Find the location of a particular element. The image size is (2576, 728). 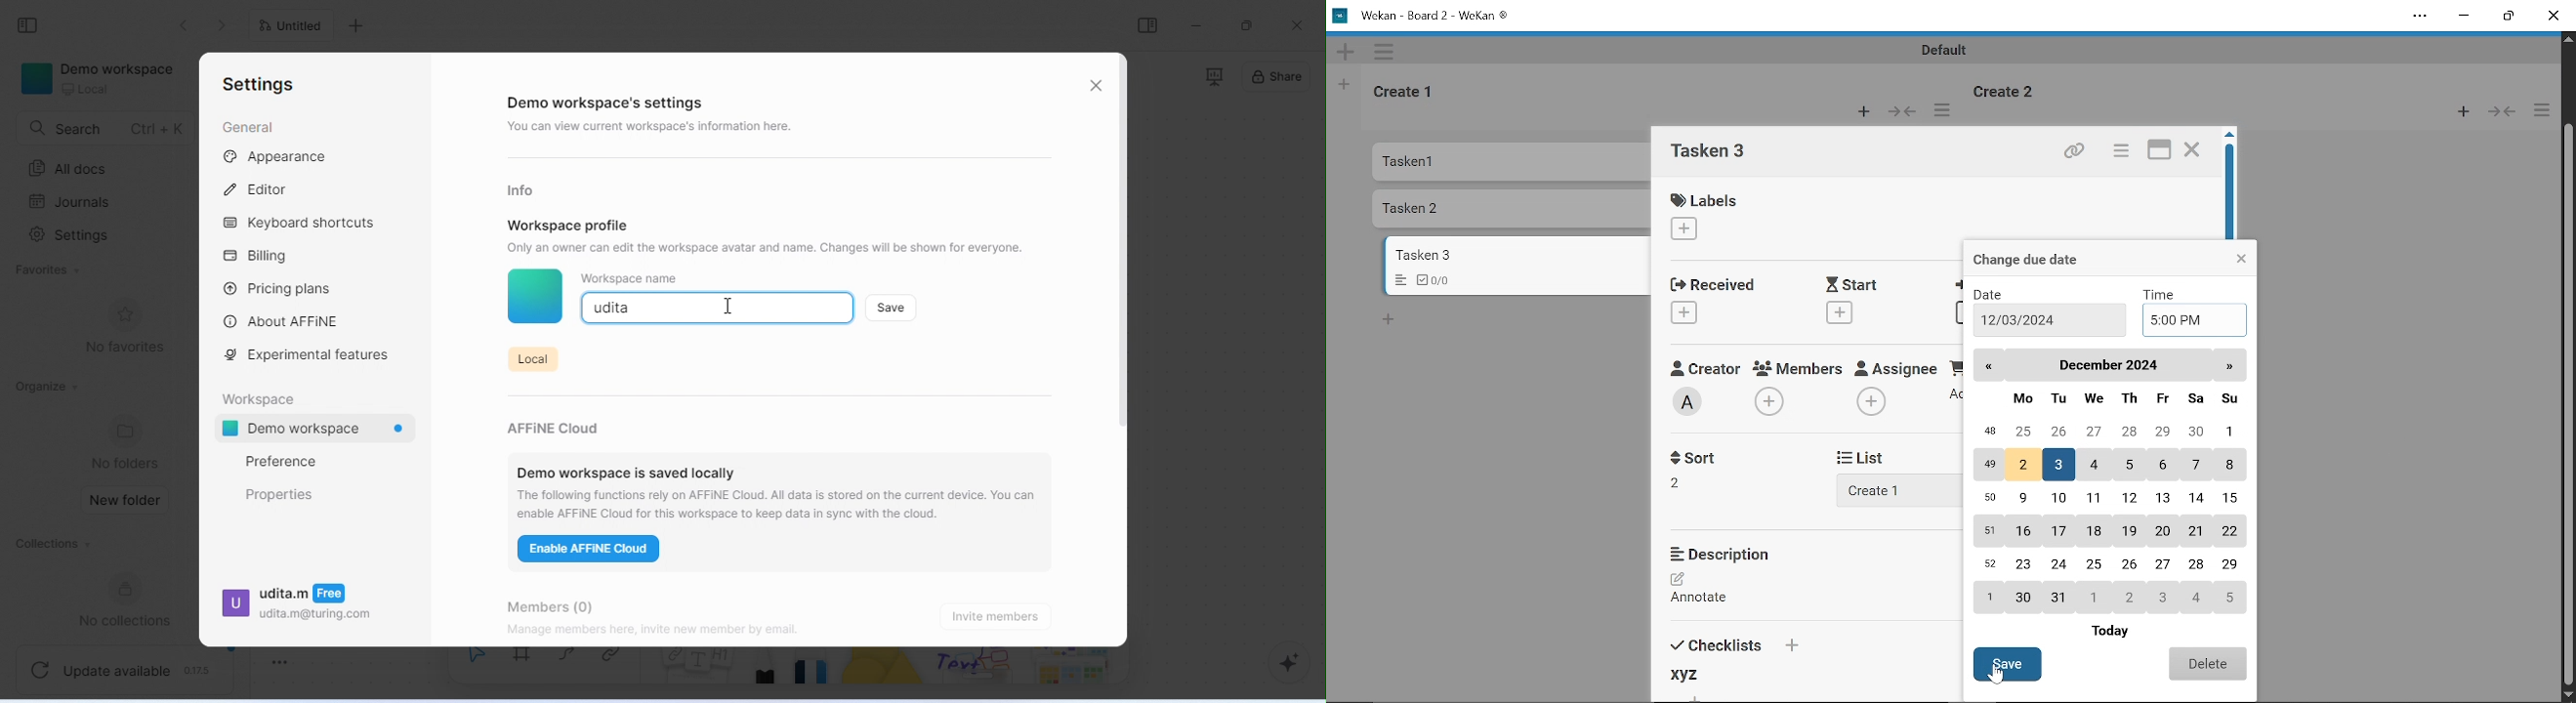

organize is located at coordinates (46, 386).